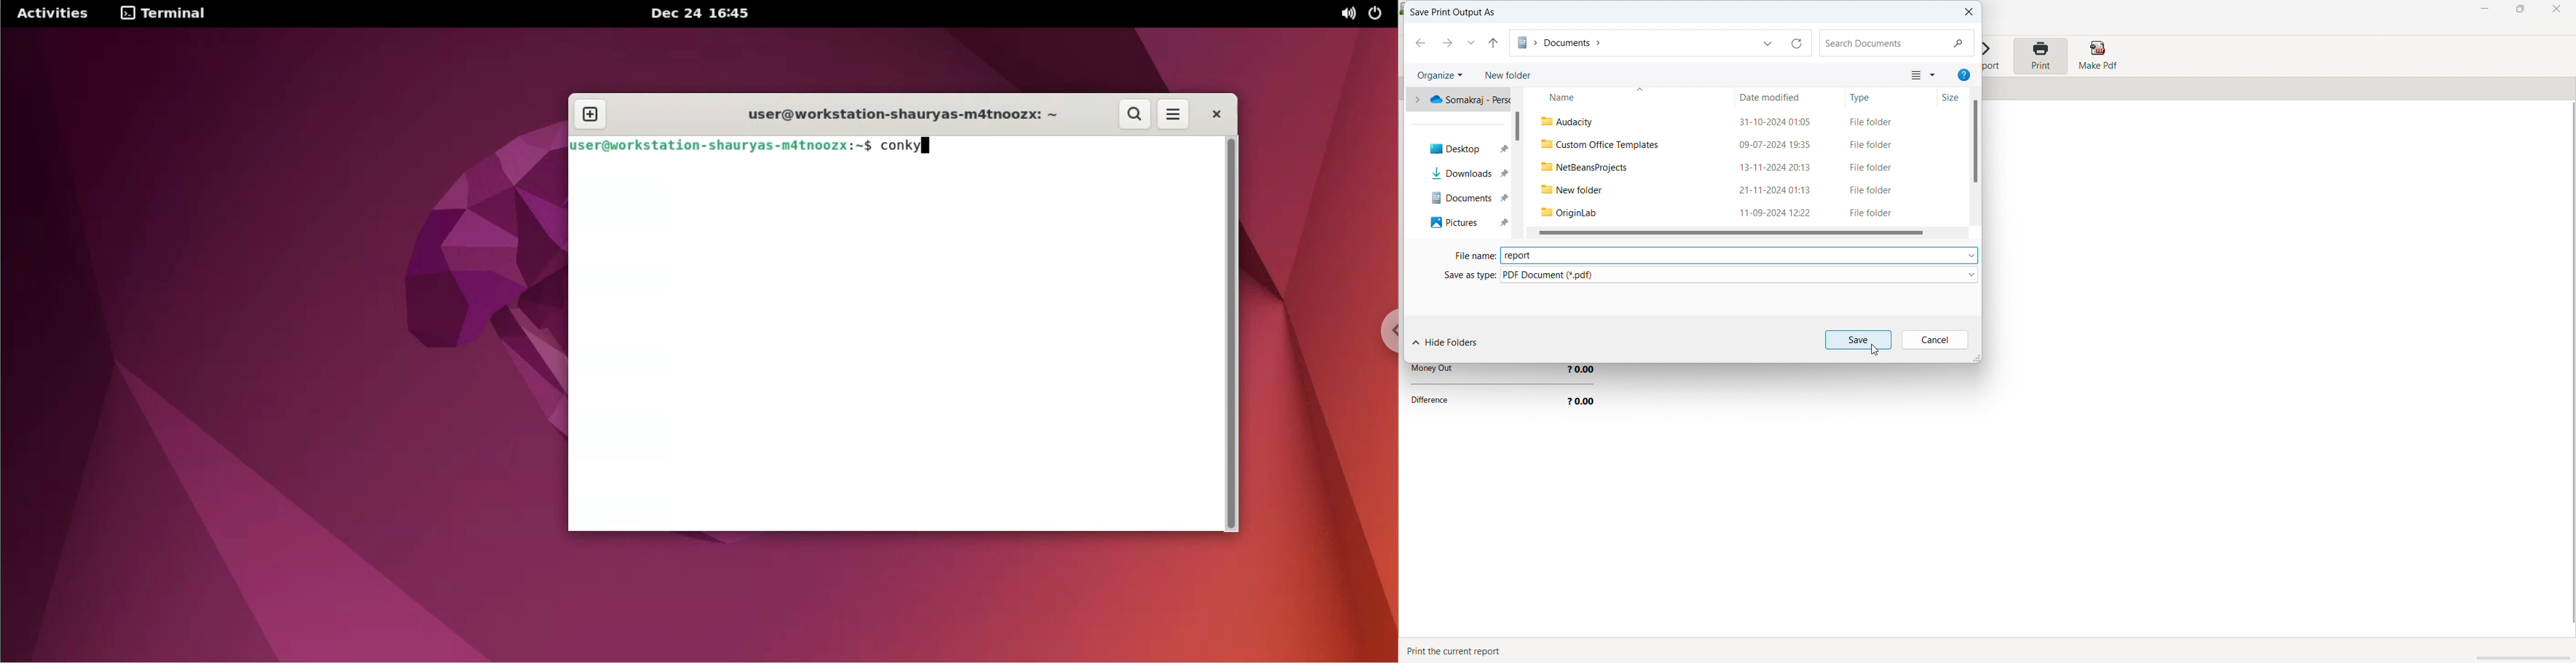 This screenshot has height=672, width=2576. Describe the element at coordinates (1740, 212) in the screenshot. I see `3 OriginLab 11-09-2024 12:22 File folder` at that location.